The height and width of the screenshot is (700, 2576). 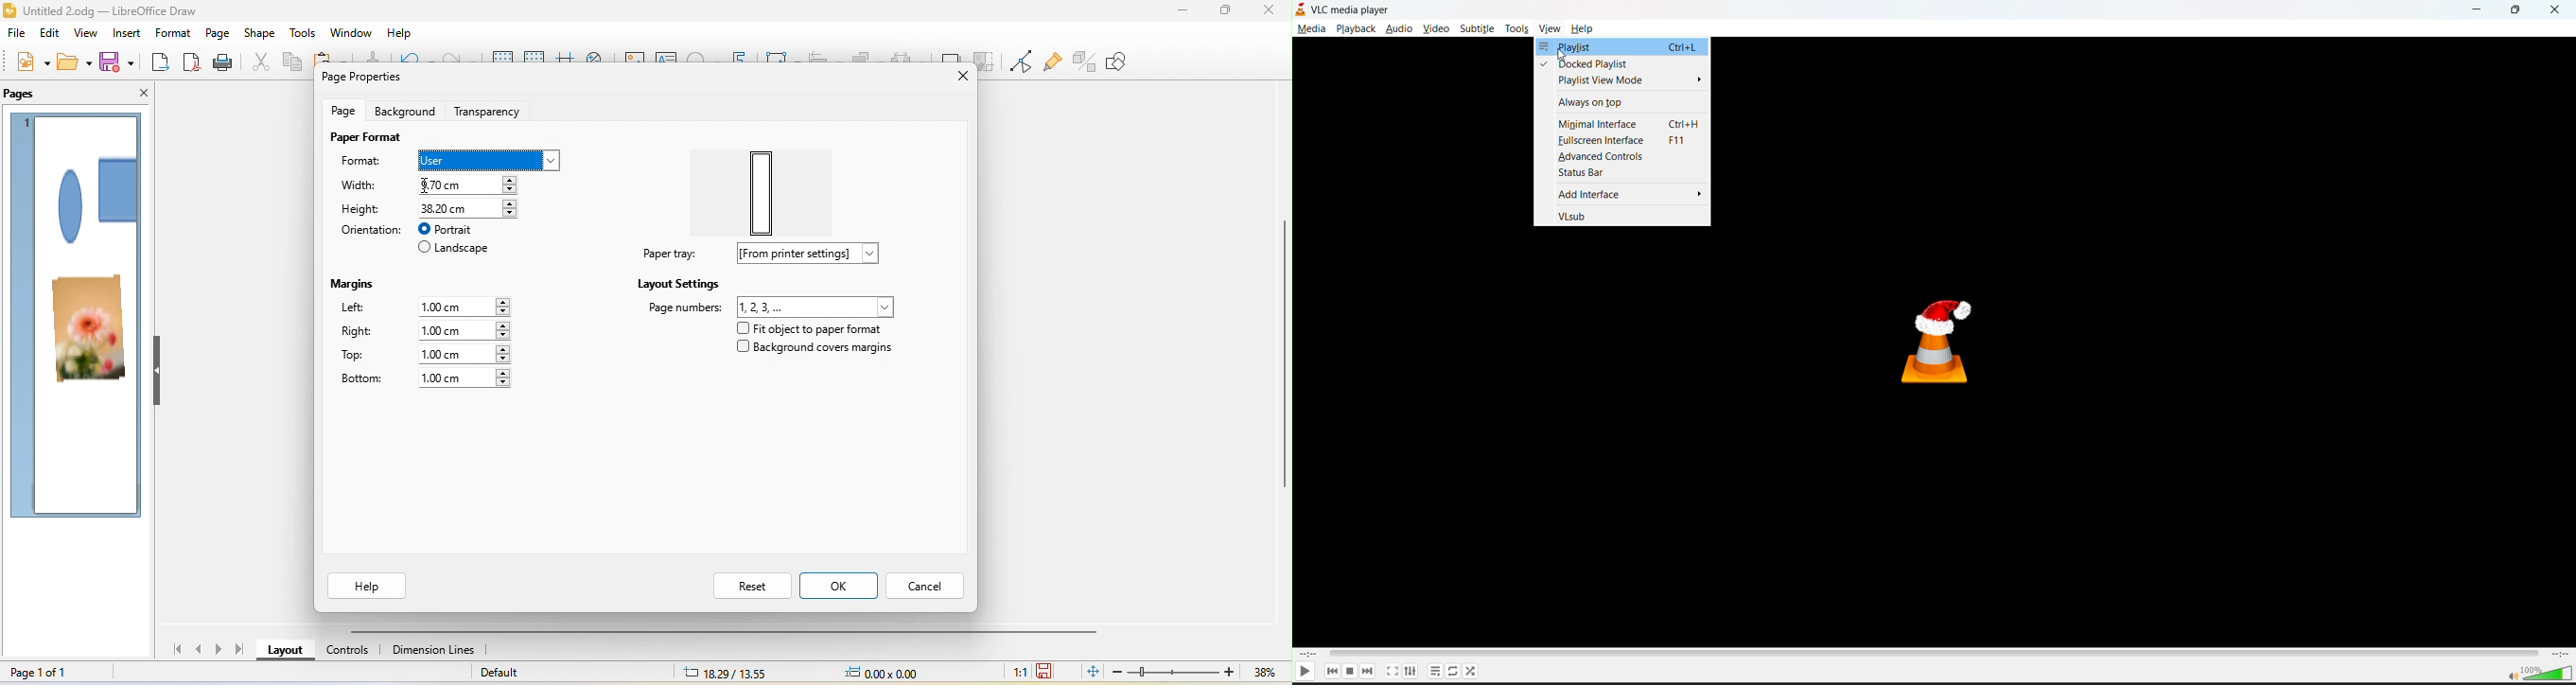 I want to click on Untitled 2.odg - LibreOffice Draw, so click(x=113, y=10).